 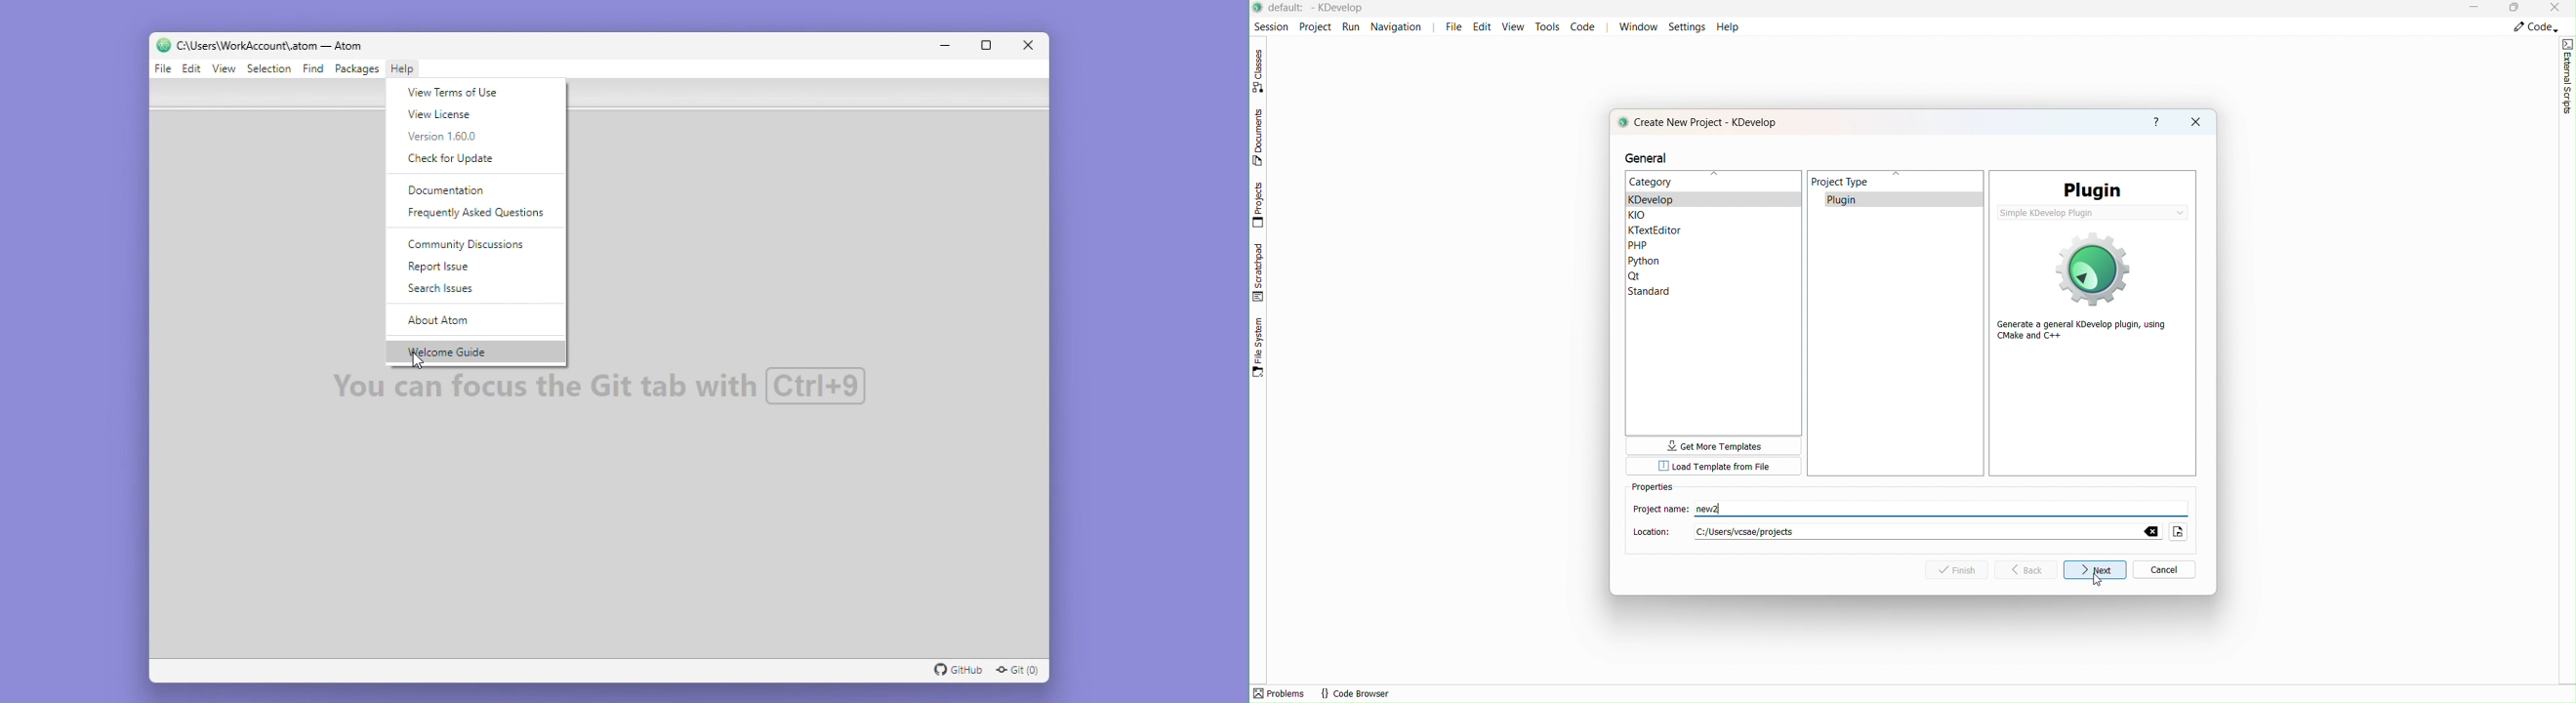 What do you see at coordinates (455, 135) in the screenshot?
I see `Version 1.60.0` at bounding box center [455, 135].